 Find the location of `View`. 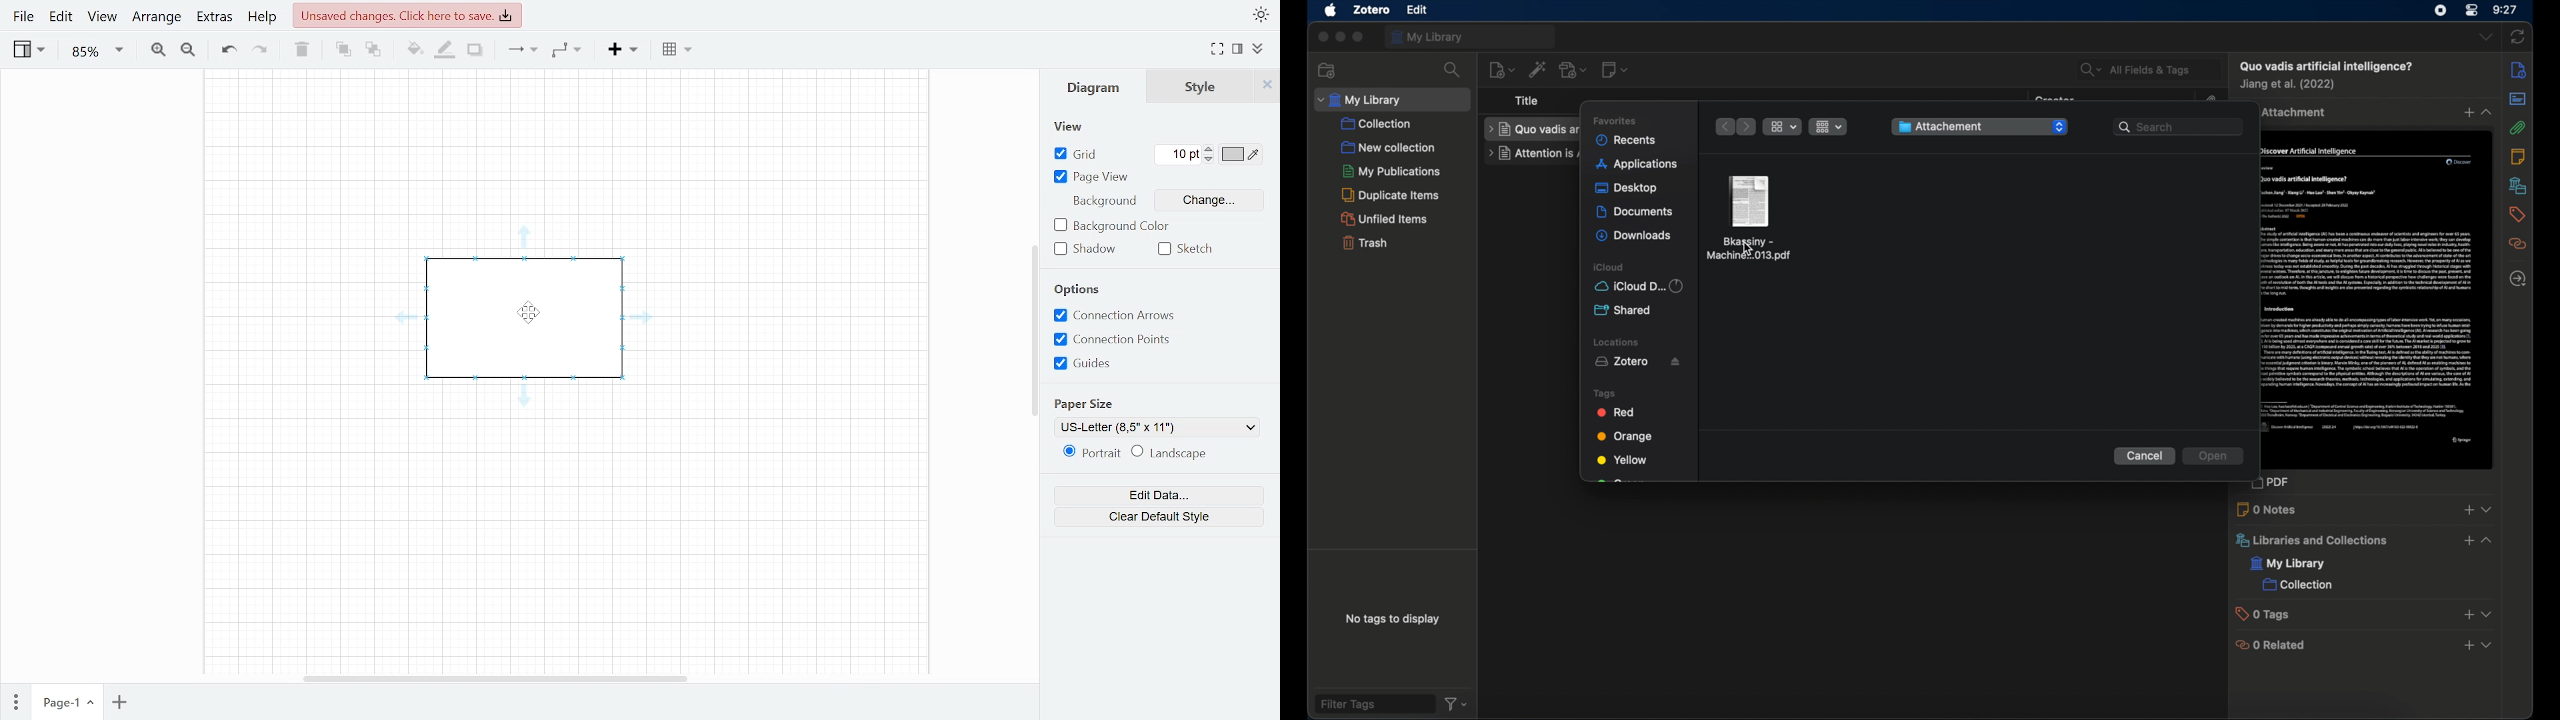

View is located at coordinates (28, 51).